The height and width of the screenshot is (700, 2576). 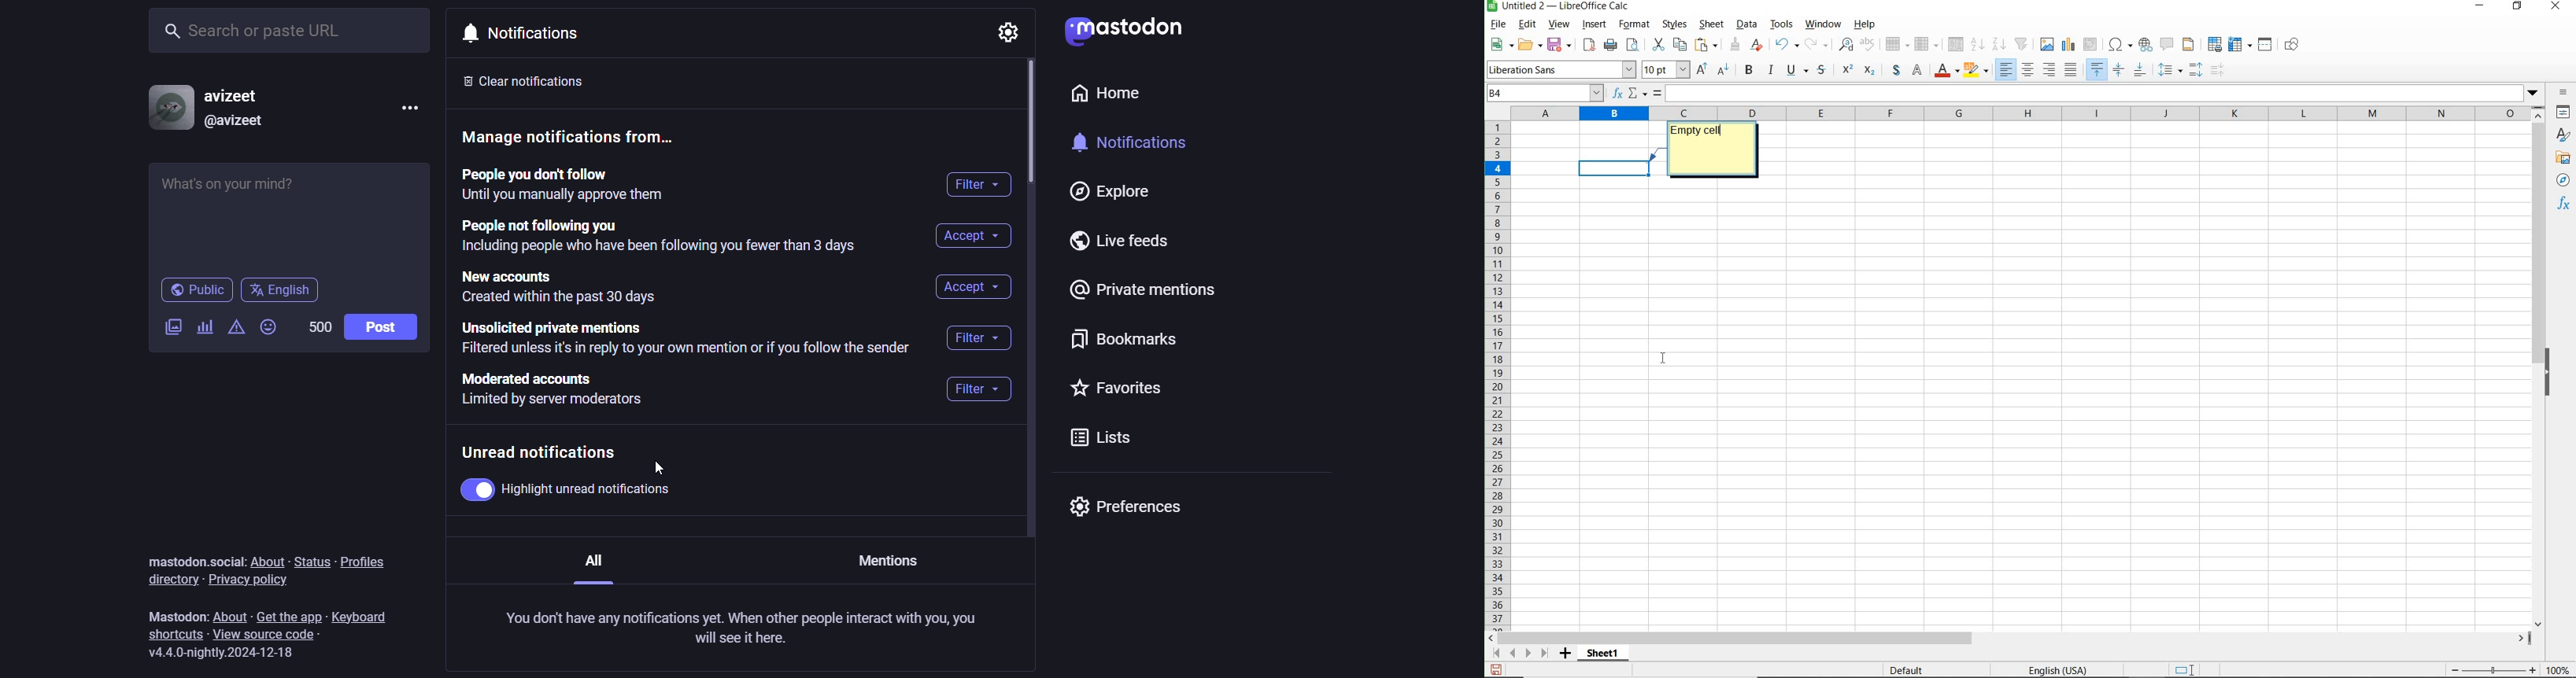 I want to click on font color, so click(x=1946, y=71).